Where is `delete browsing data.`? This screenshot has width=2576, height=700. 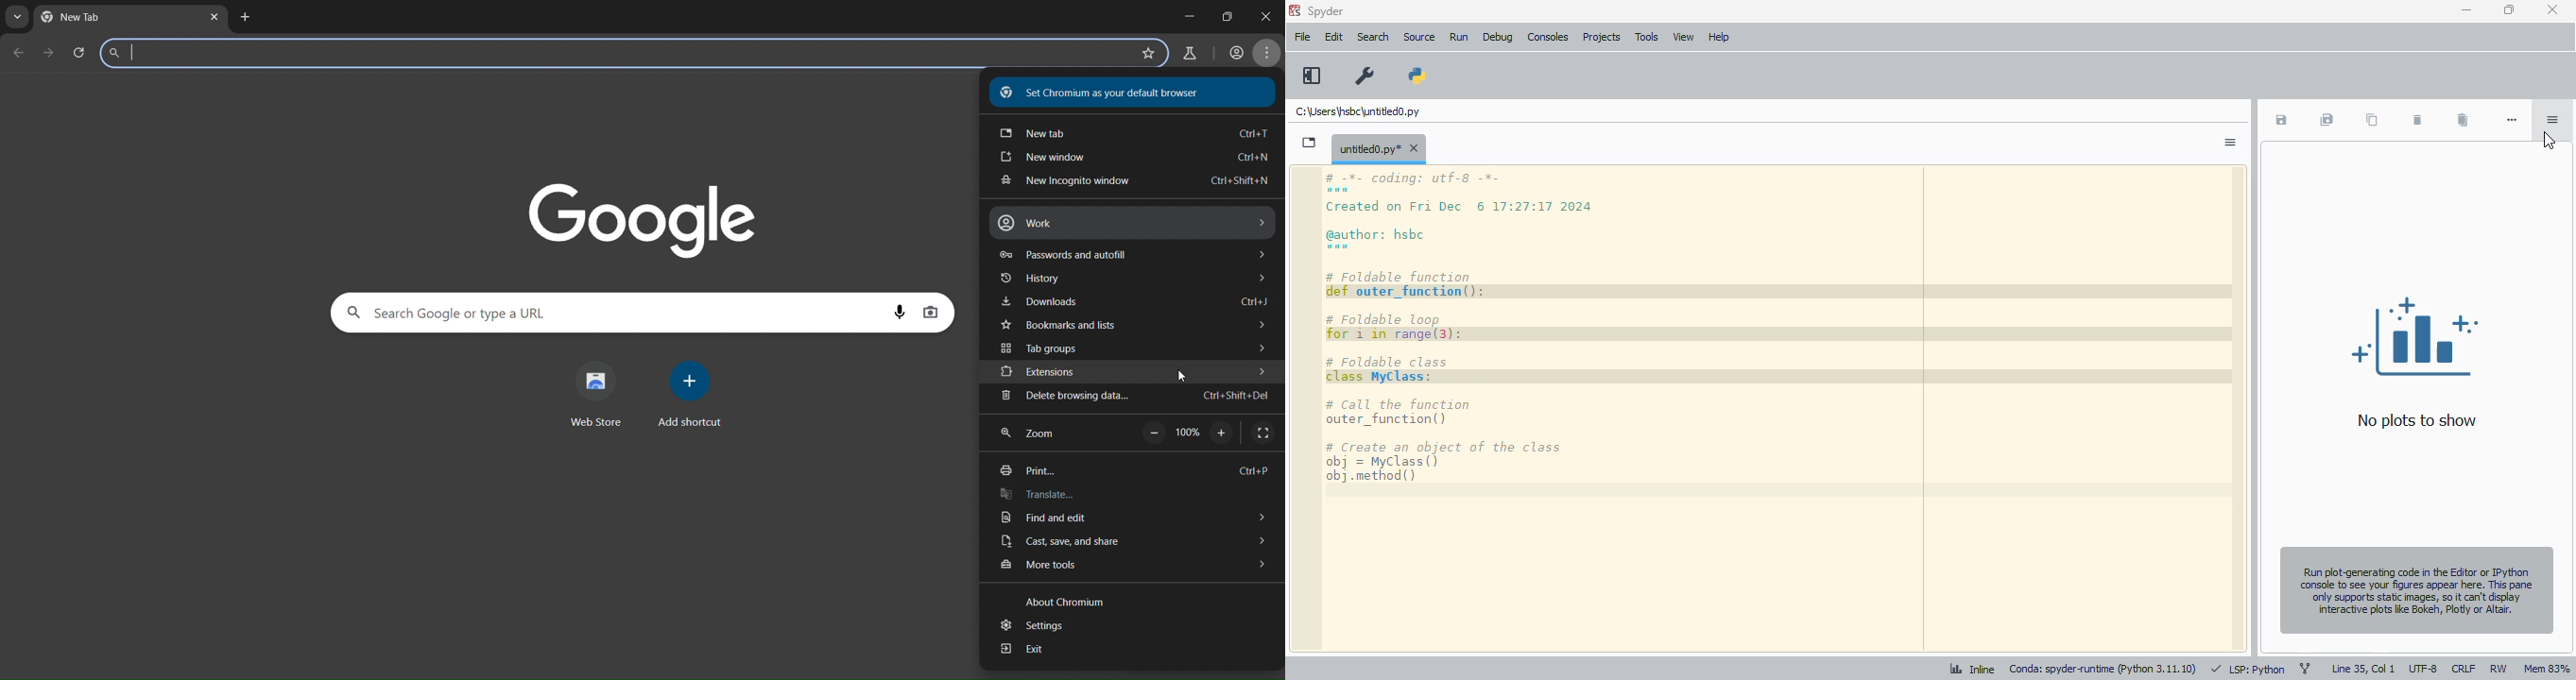
delete browsing data. is located at coordinates (1137, 397).